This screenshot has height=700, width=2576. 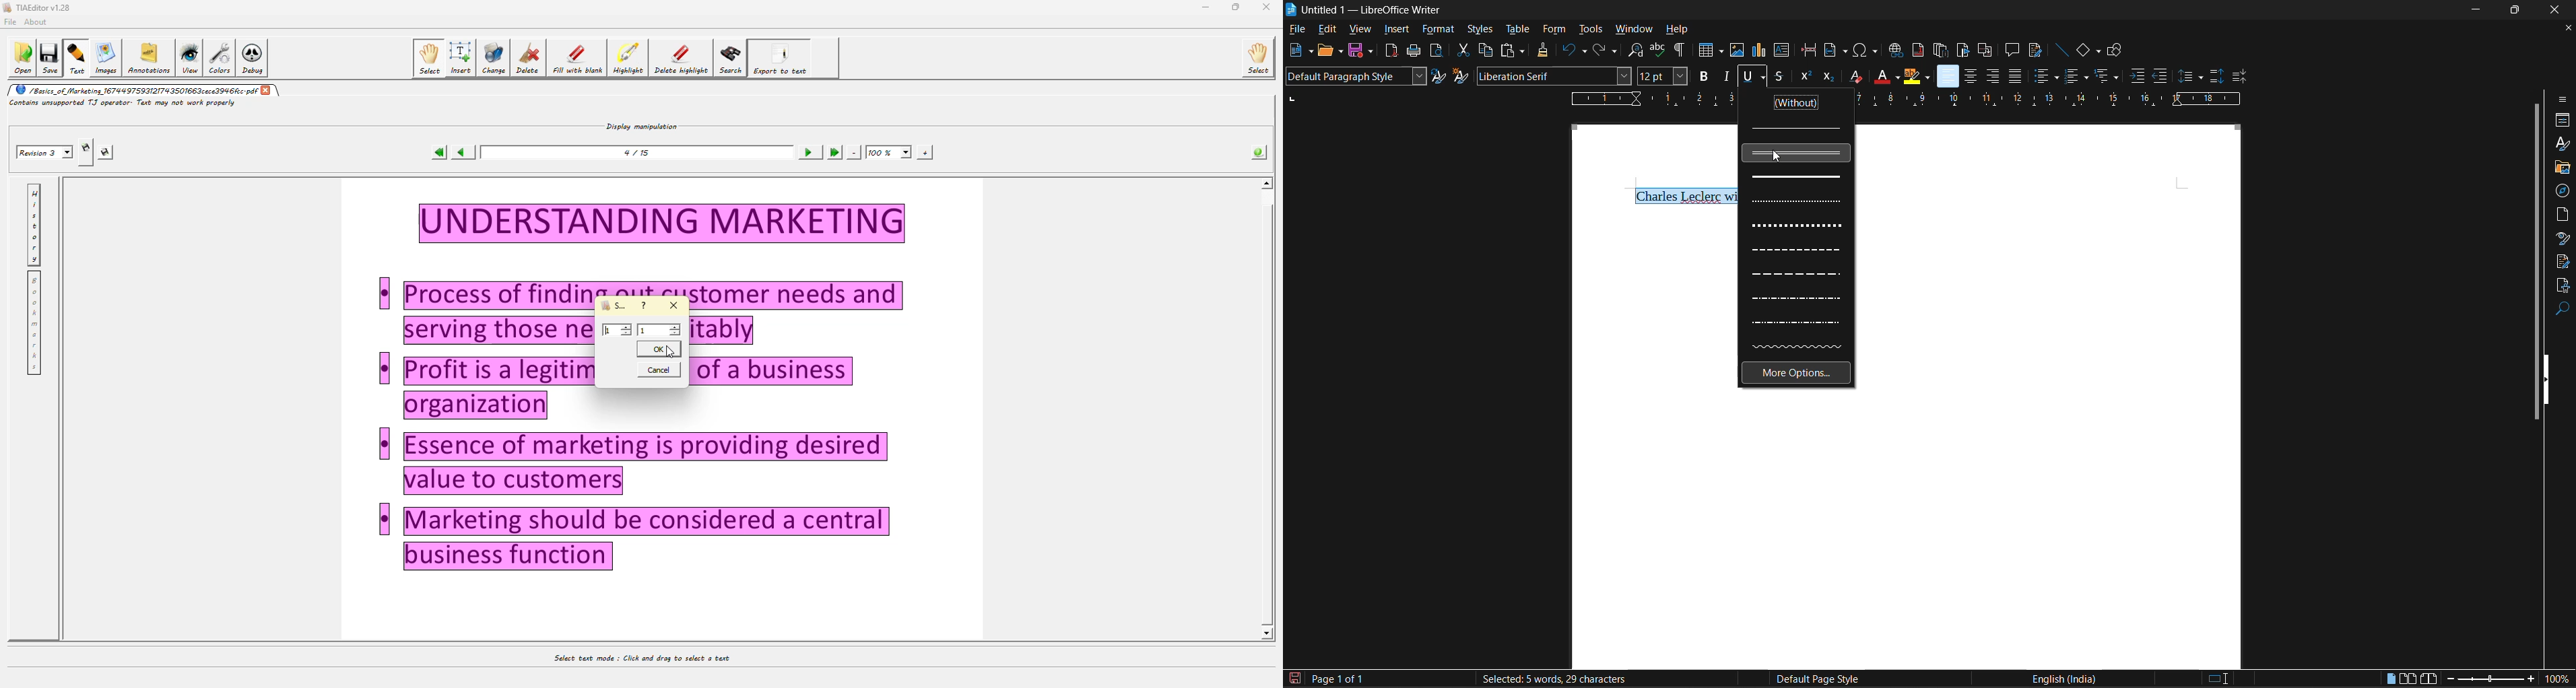 I want to click on font color, so click(x=1884, y=75).